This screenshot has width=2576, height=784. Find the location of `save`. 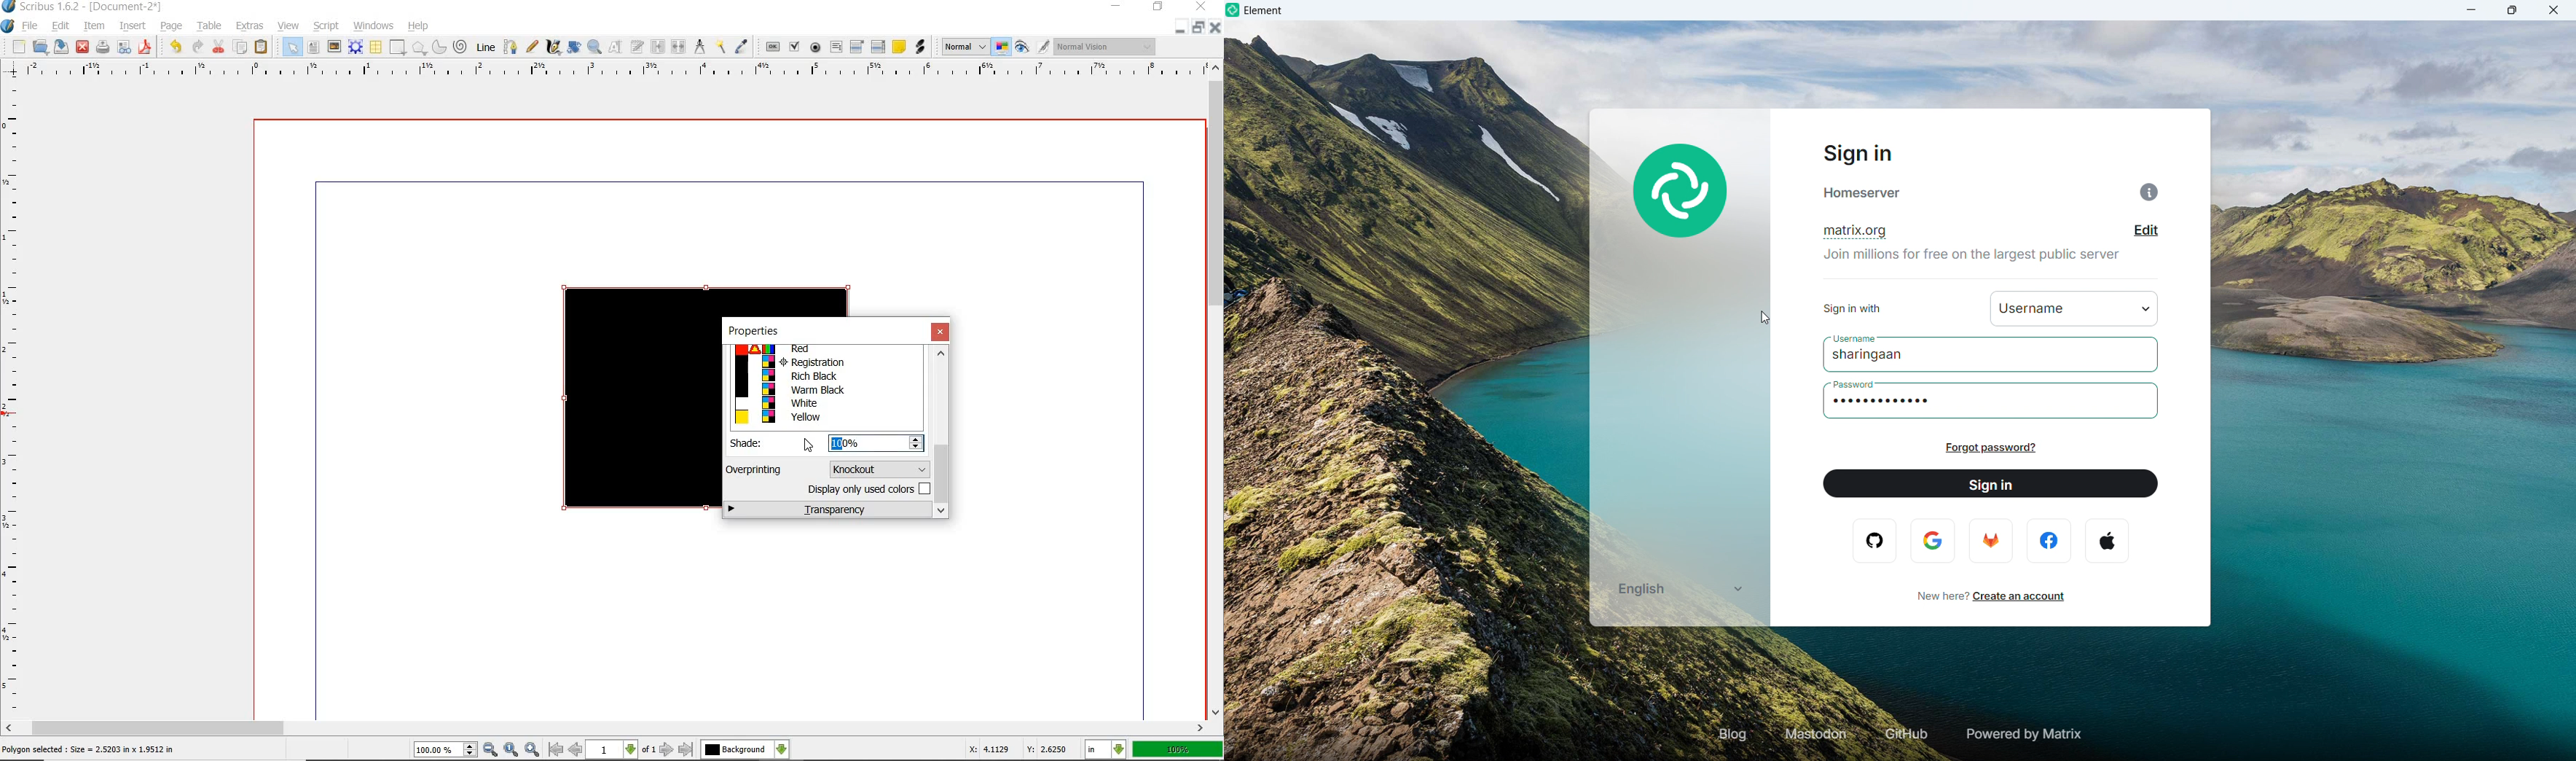

save is located at coordinates (60, 48).